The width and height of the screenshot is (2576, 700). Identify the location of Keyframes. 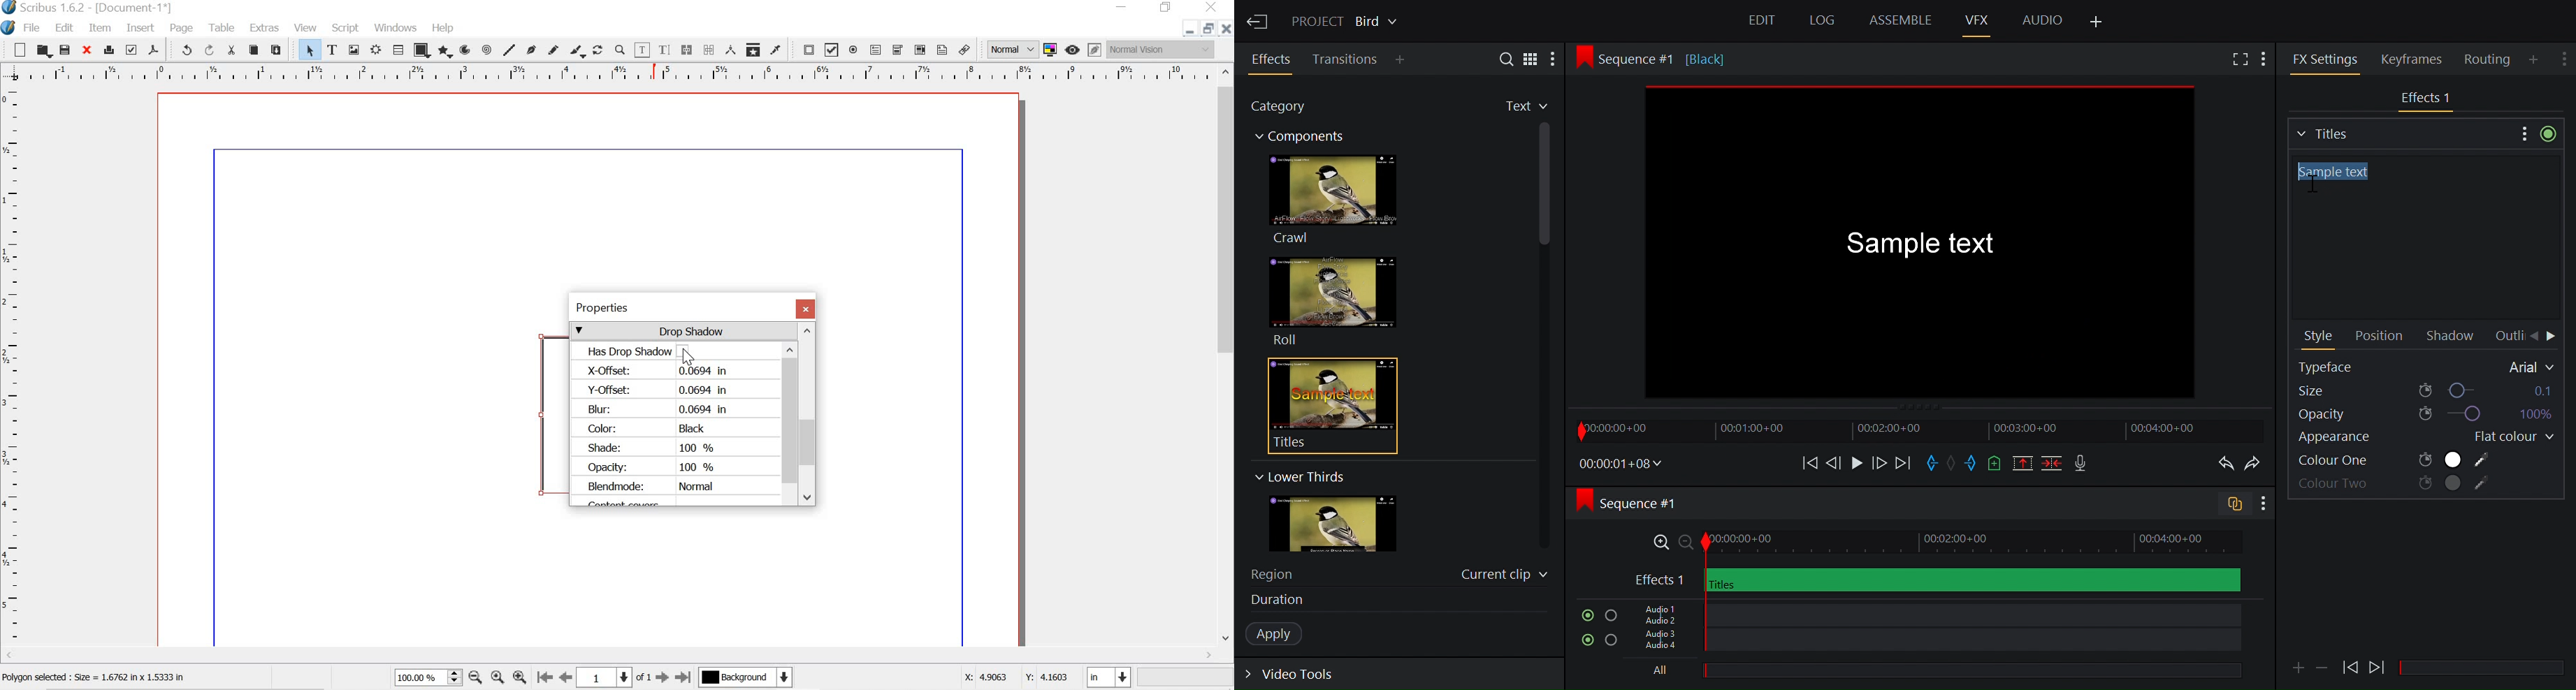
(2417, 59).